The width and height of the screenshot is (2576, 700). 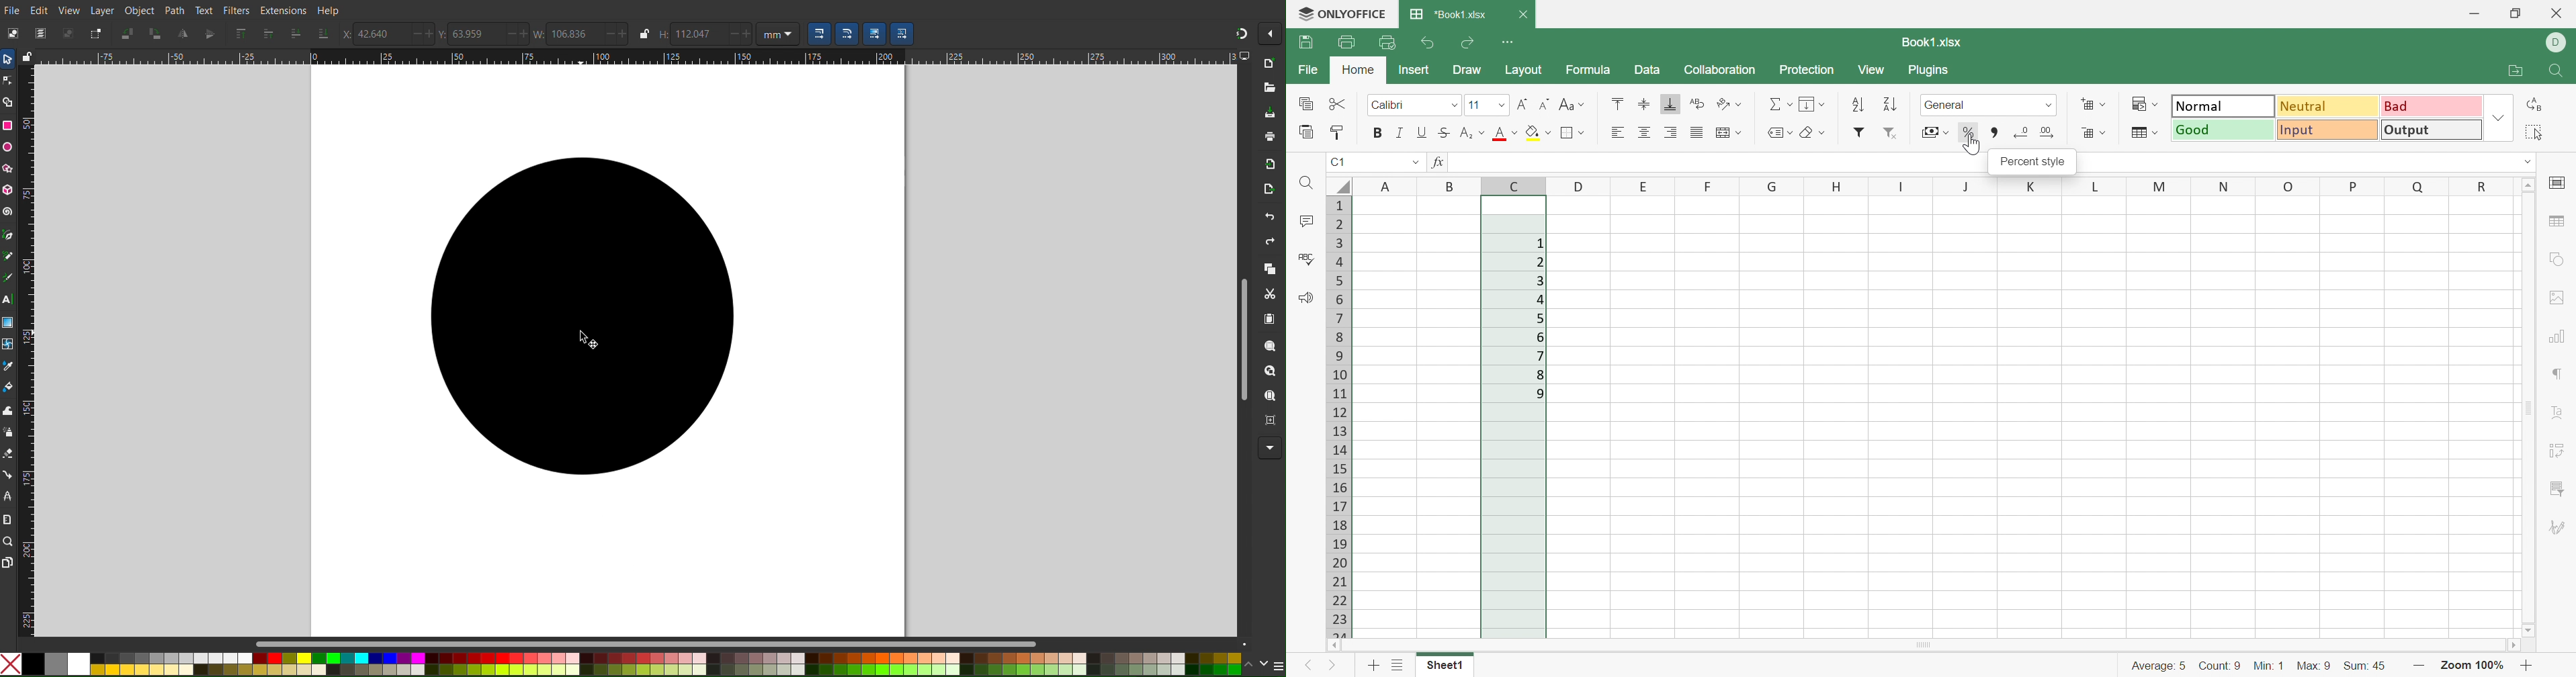 What do you see at coordinates (2022, 134) in the screenshot?
I see `Decrease decimals` at bounding box center [2022, 134].